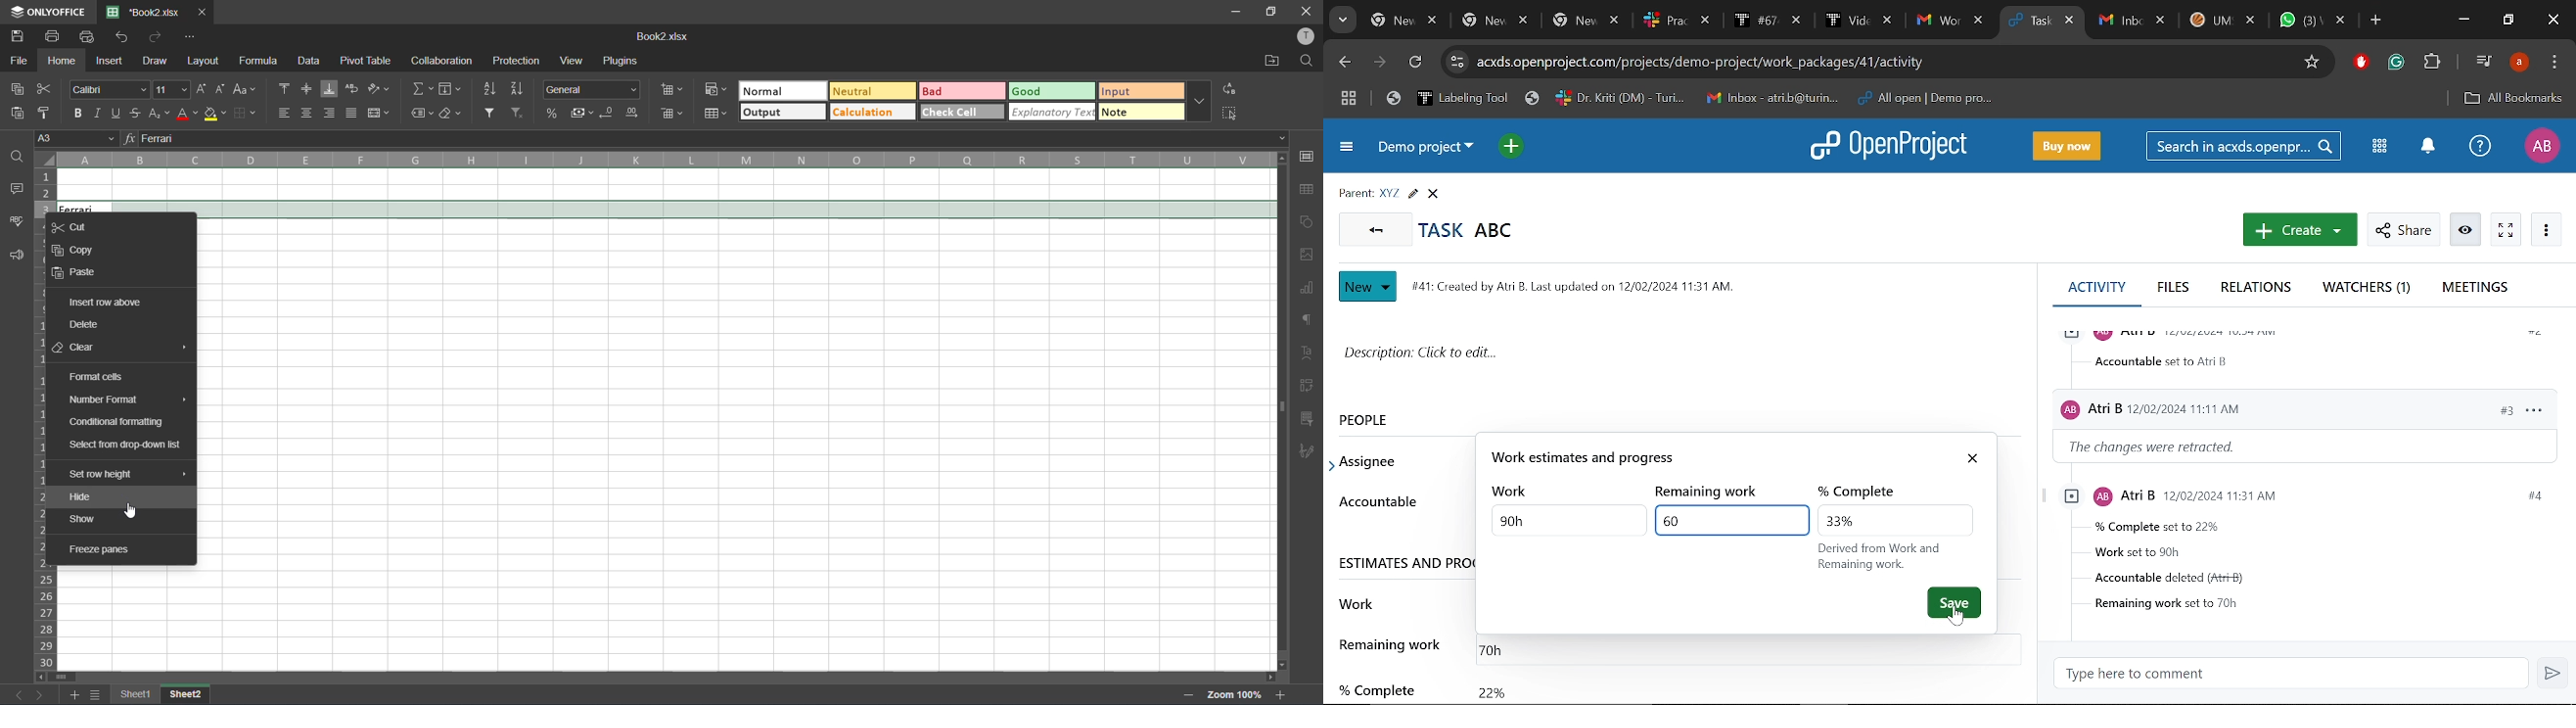 The image size is (2576, 728). I want to click on format cells, so click(105, 377).